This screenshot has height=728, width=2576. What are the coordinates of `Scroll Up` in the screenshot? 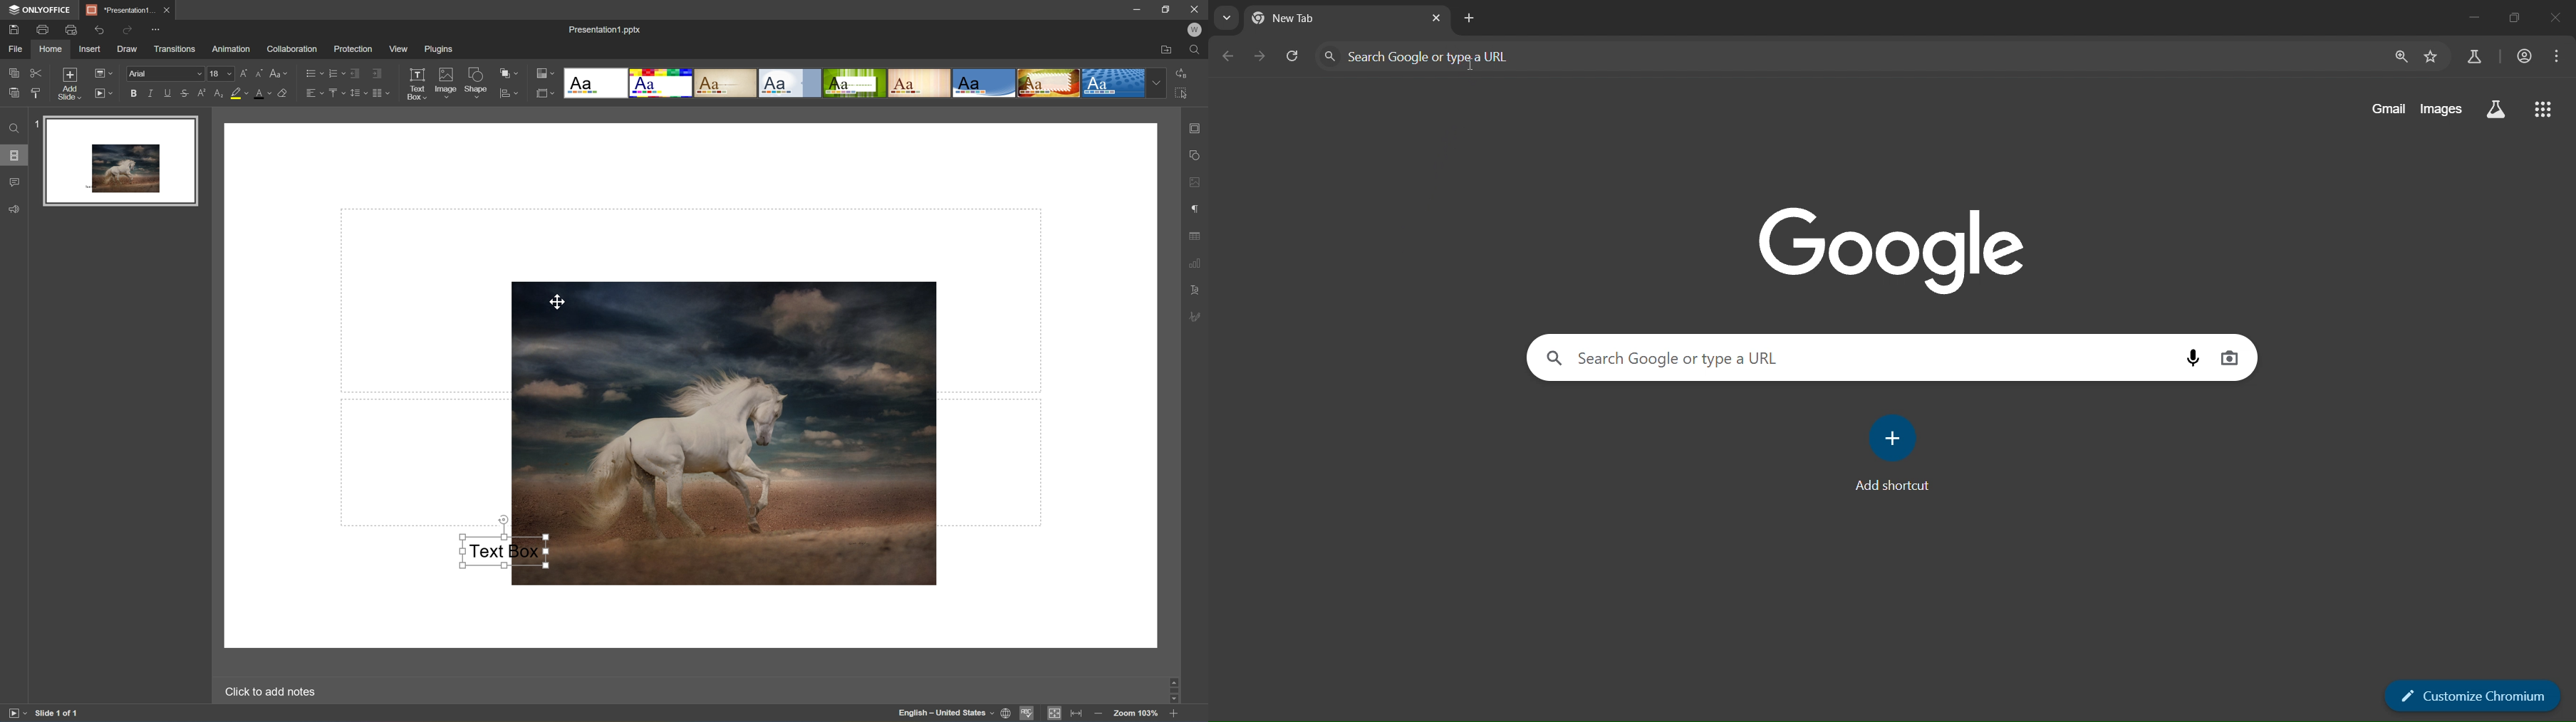 It's located at (1173, 678).